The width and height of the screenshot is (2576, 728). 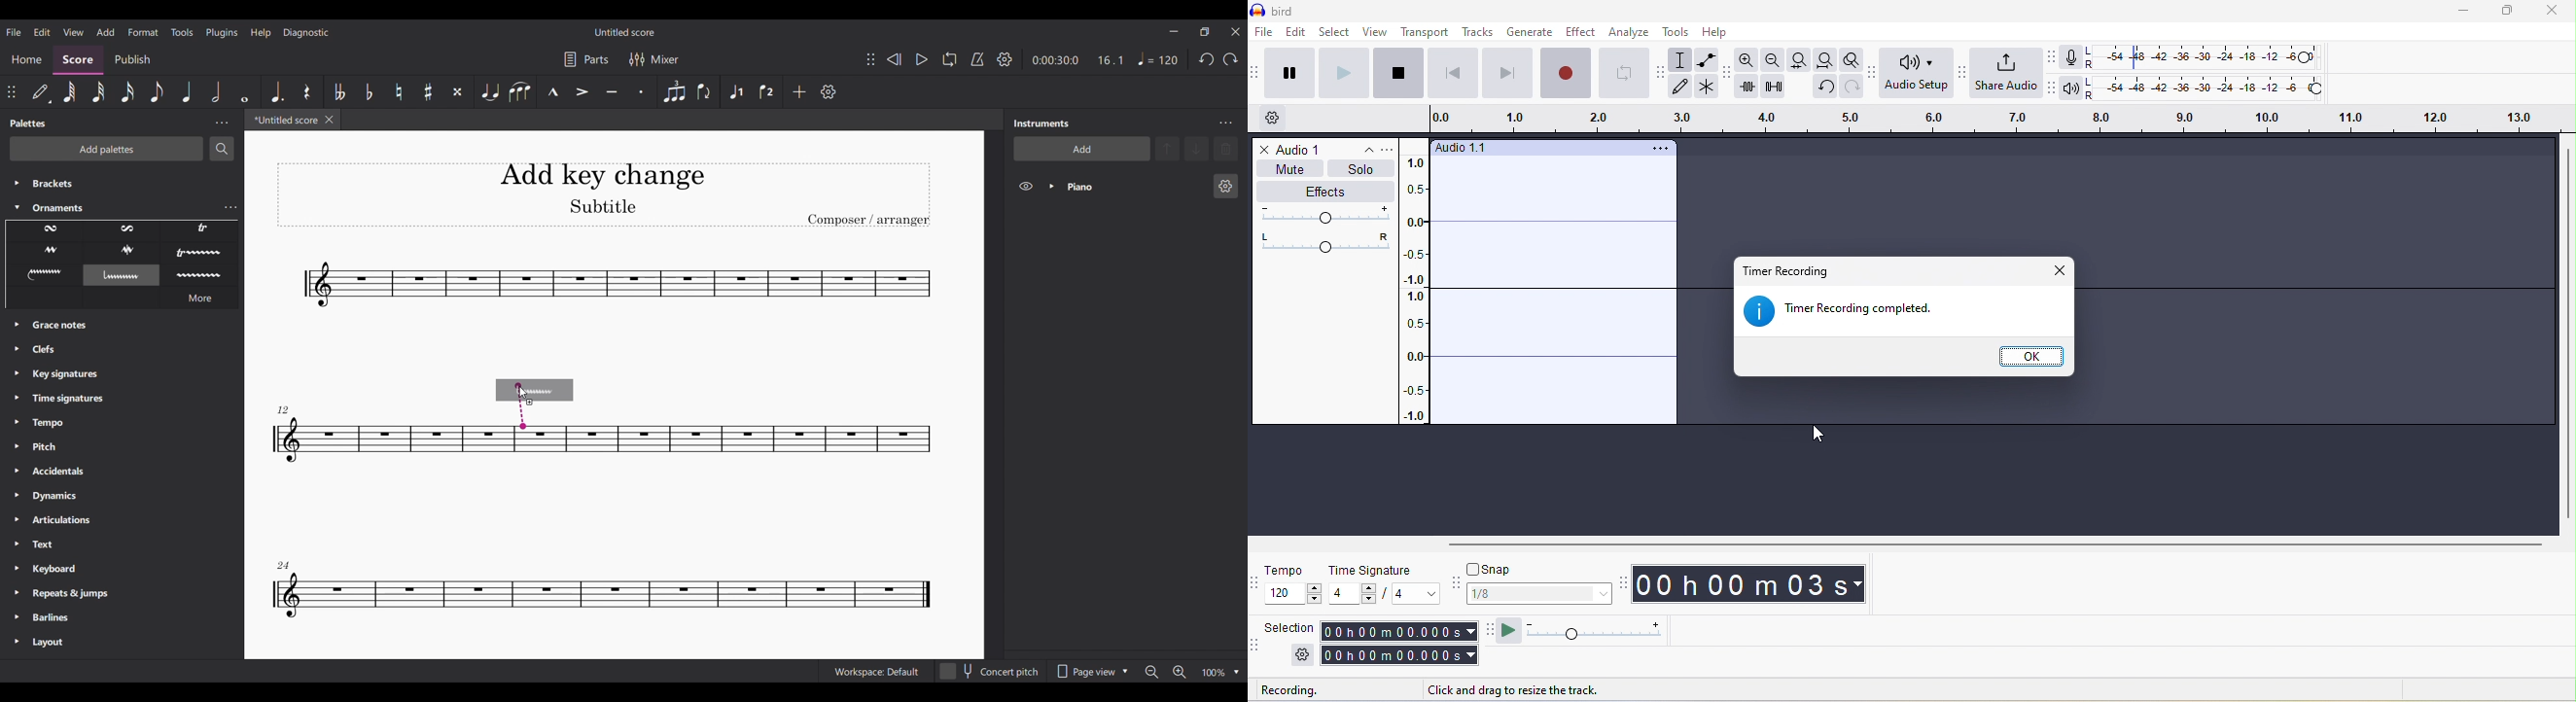 What do you see at coordinates (306, 32) in the screenshot?
I see `Diagnostic menu` at bounding box center [306, 32].